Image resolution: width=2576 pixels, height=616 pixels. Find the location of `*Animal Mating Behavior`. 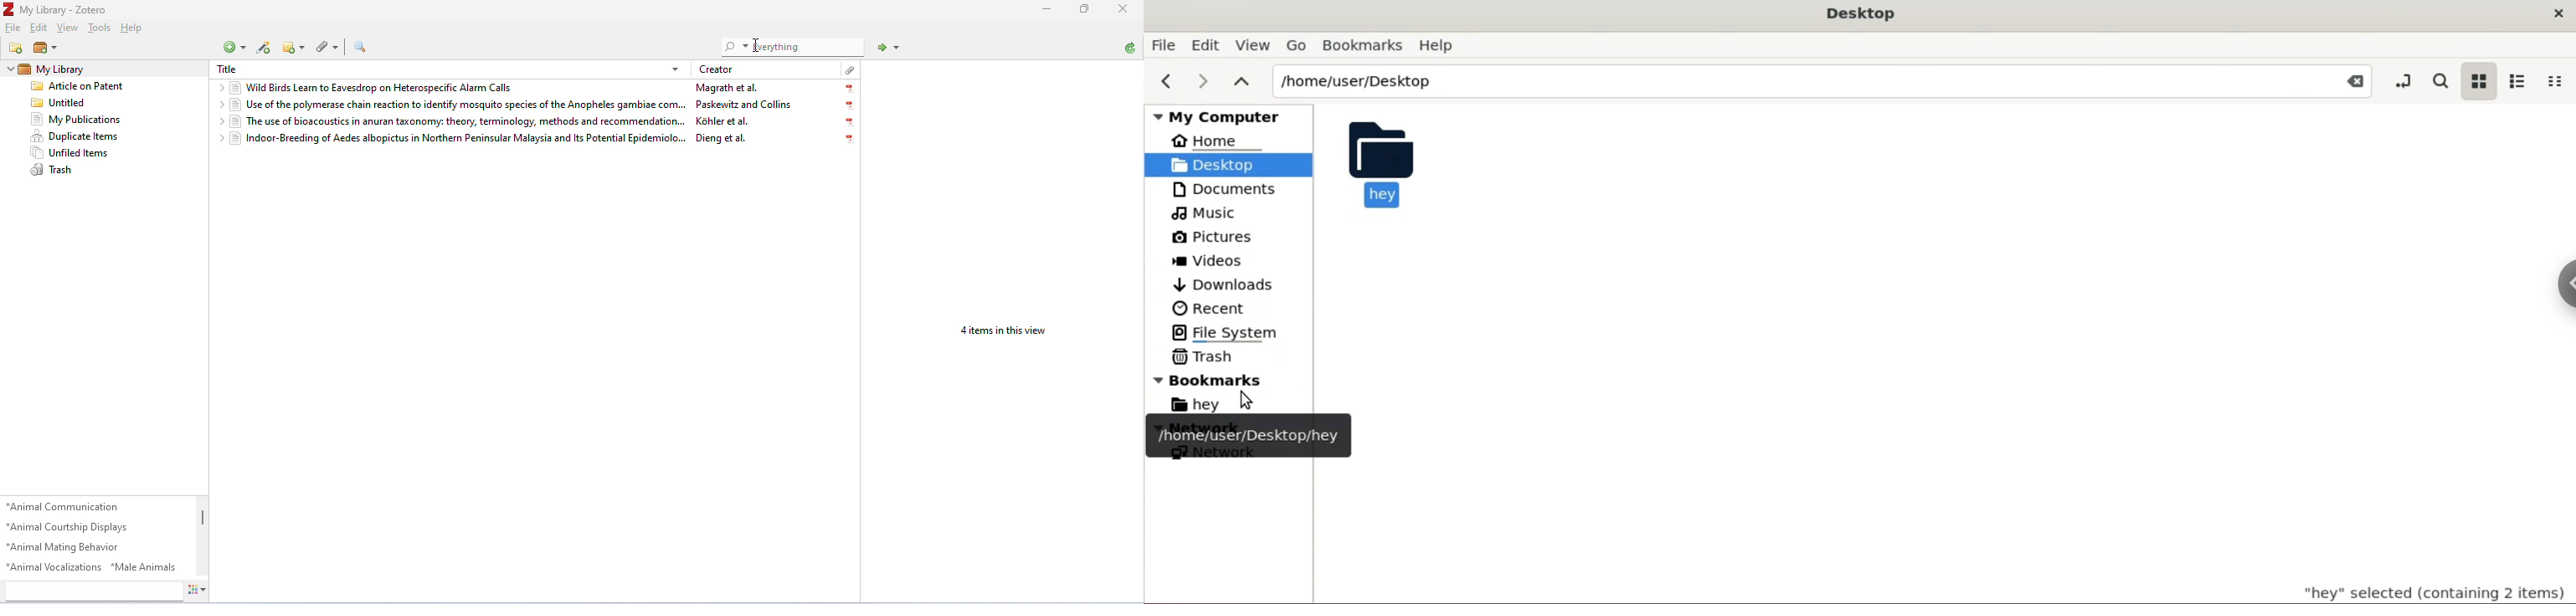

*Animal Mating Behavior is located at coordinates (72, 547).